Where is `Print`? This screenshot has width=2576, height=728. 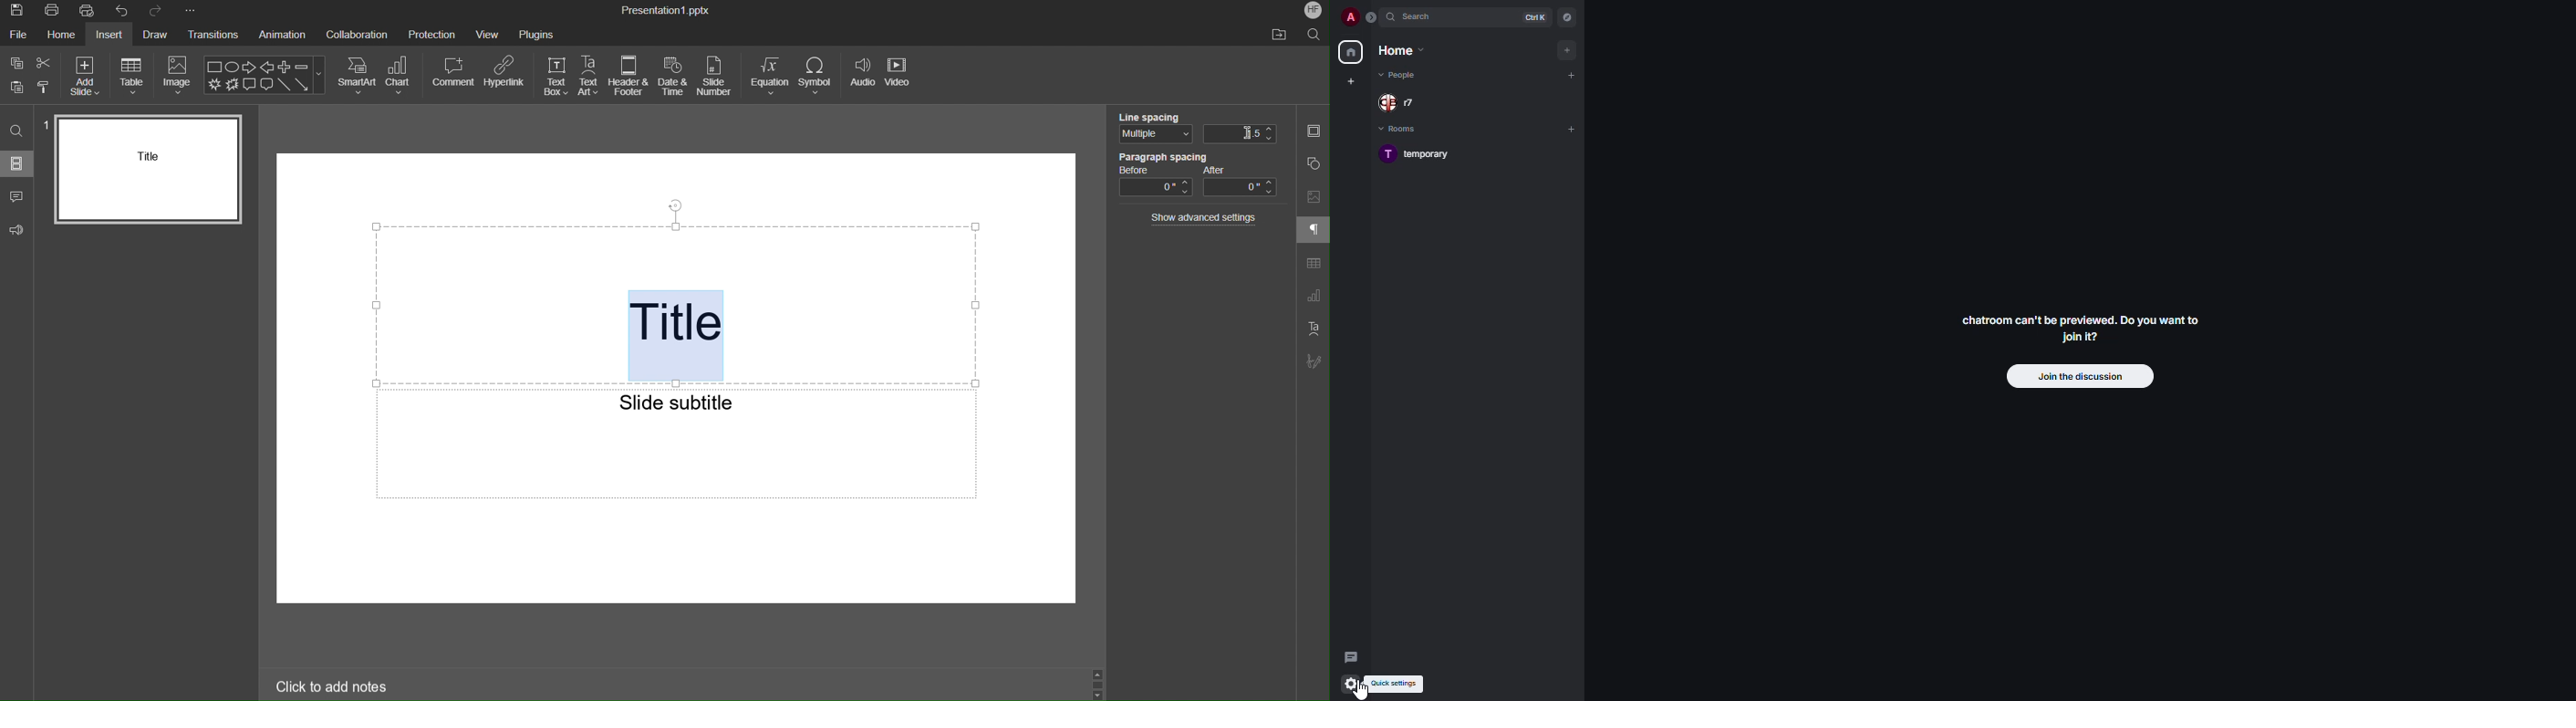
Print is located at coordinates (51, 12).